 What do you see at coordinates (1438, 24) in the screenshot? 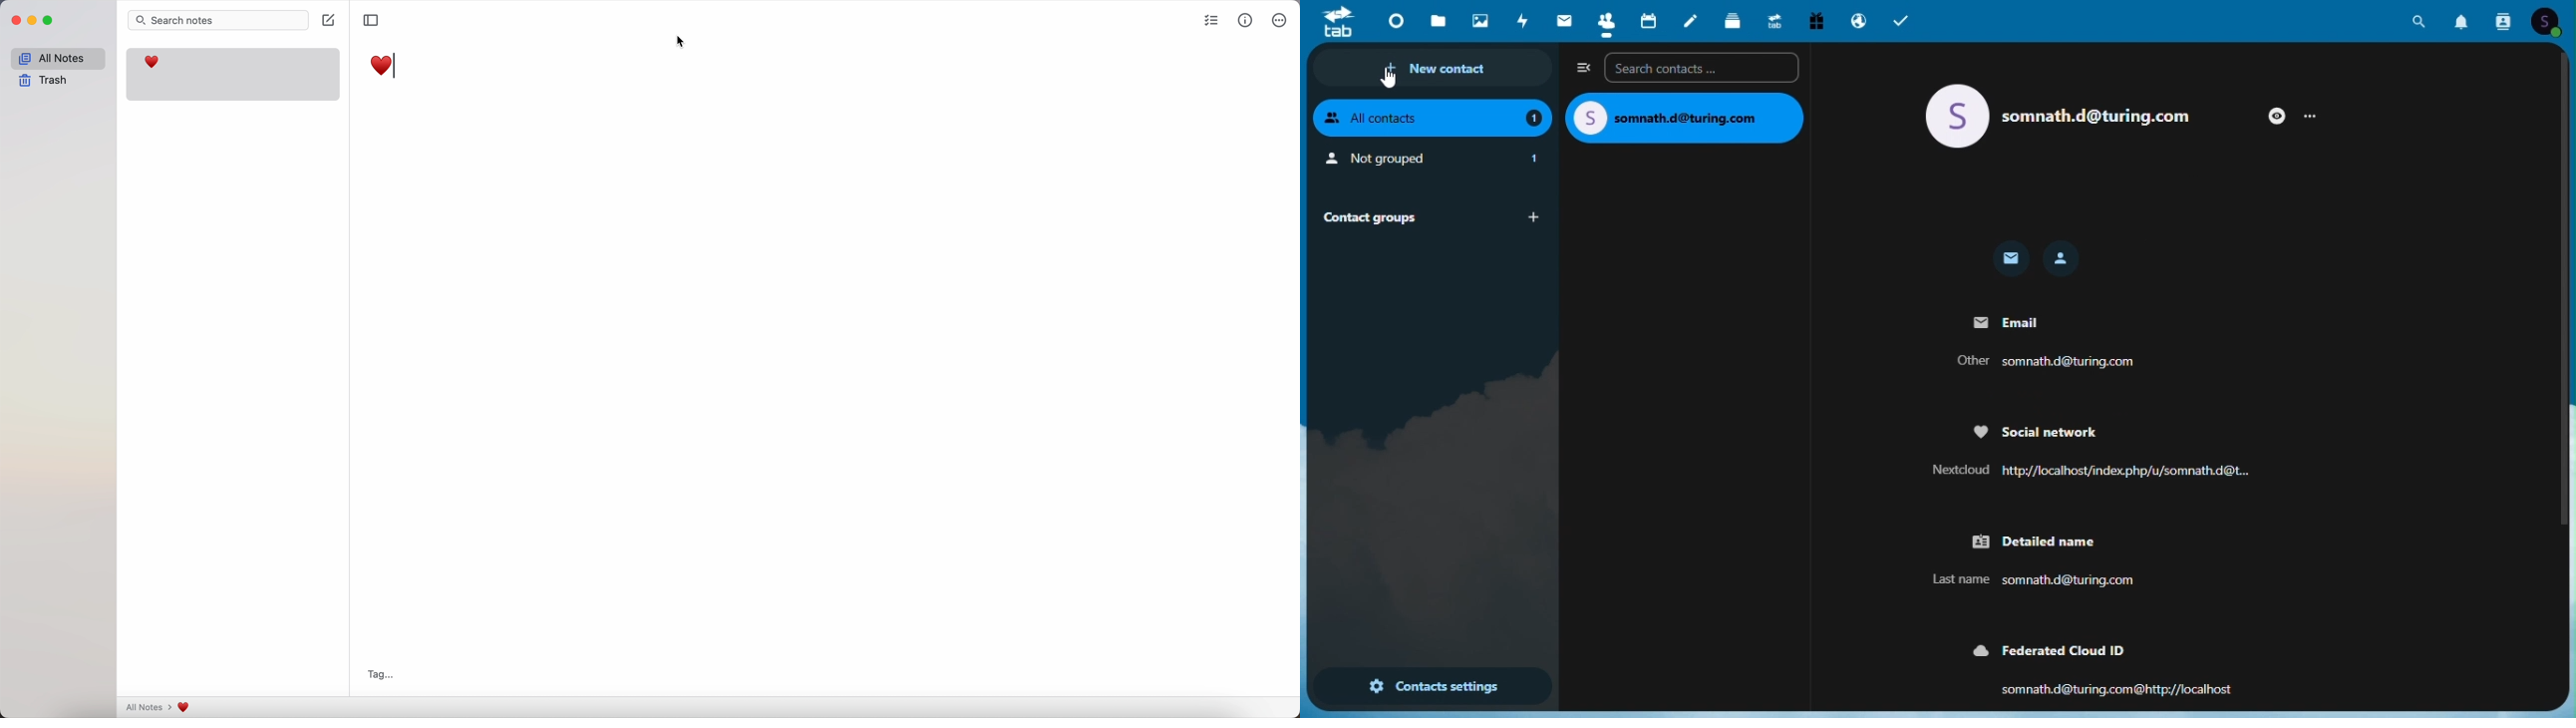
I see `Files` at bounding box center [1438, 24].